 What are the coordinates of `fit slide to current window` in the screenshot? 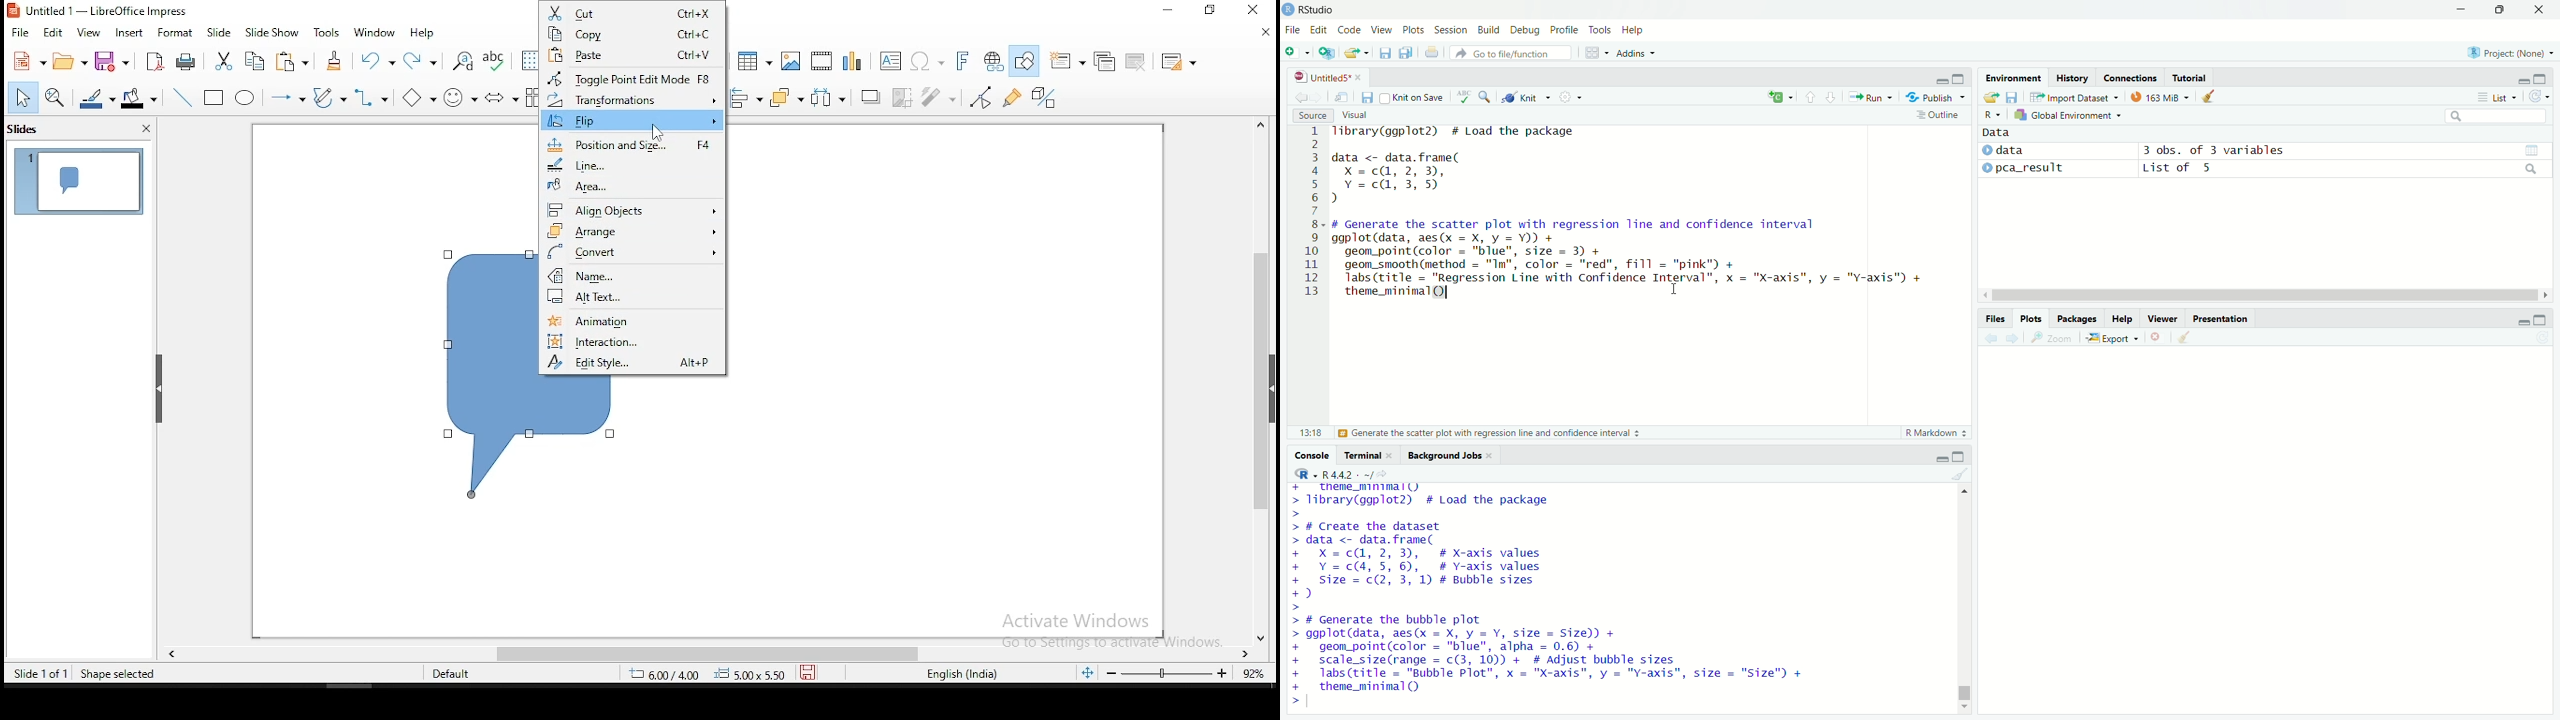 It's located at (1087, 673).